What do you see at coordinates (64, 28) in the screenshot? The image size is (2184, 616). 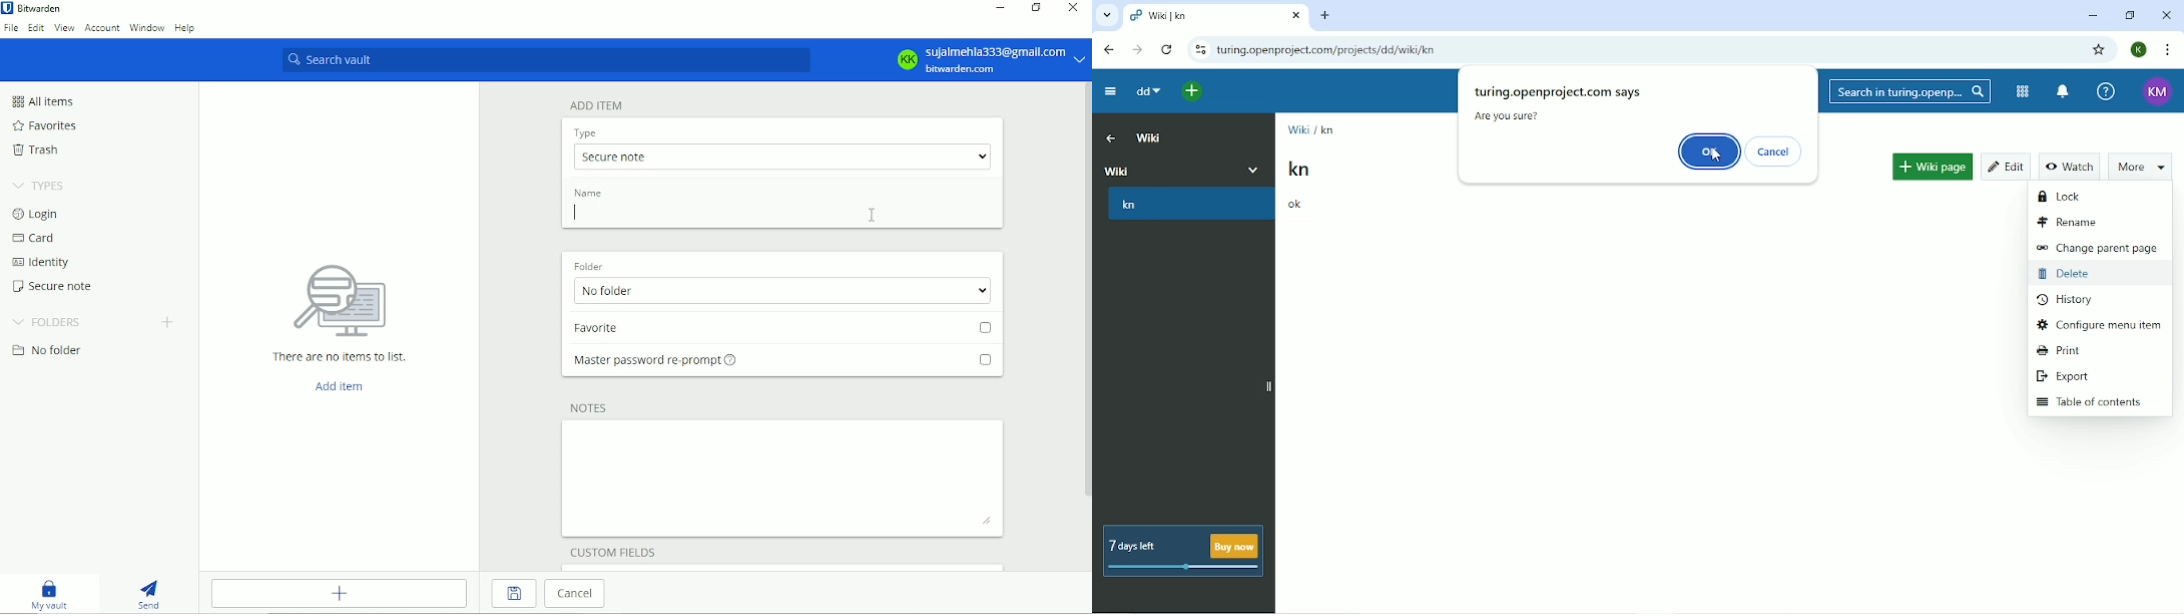 I see `View` at bounding box center [64, 28].